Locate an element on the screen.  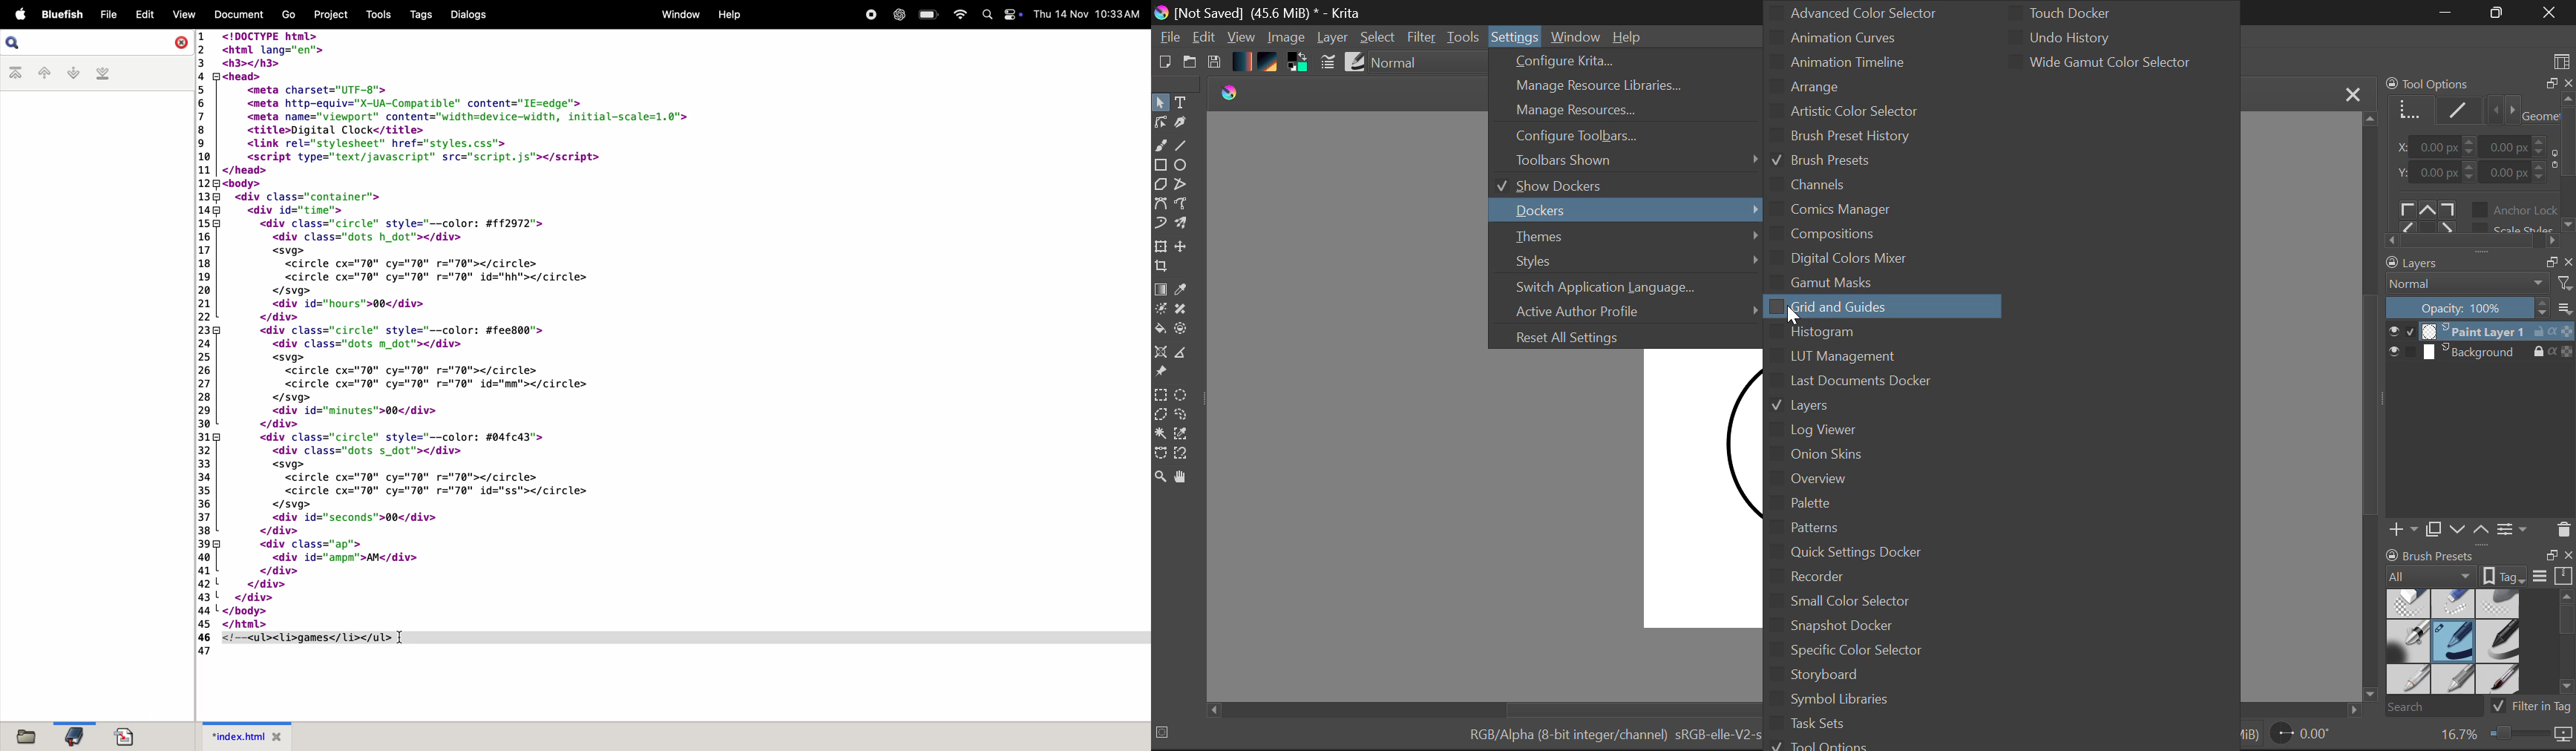
Blending Modes is located at coordinates (1423, 64).